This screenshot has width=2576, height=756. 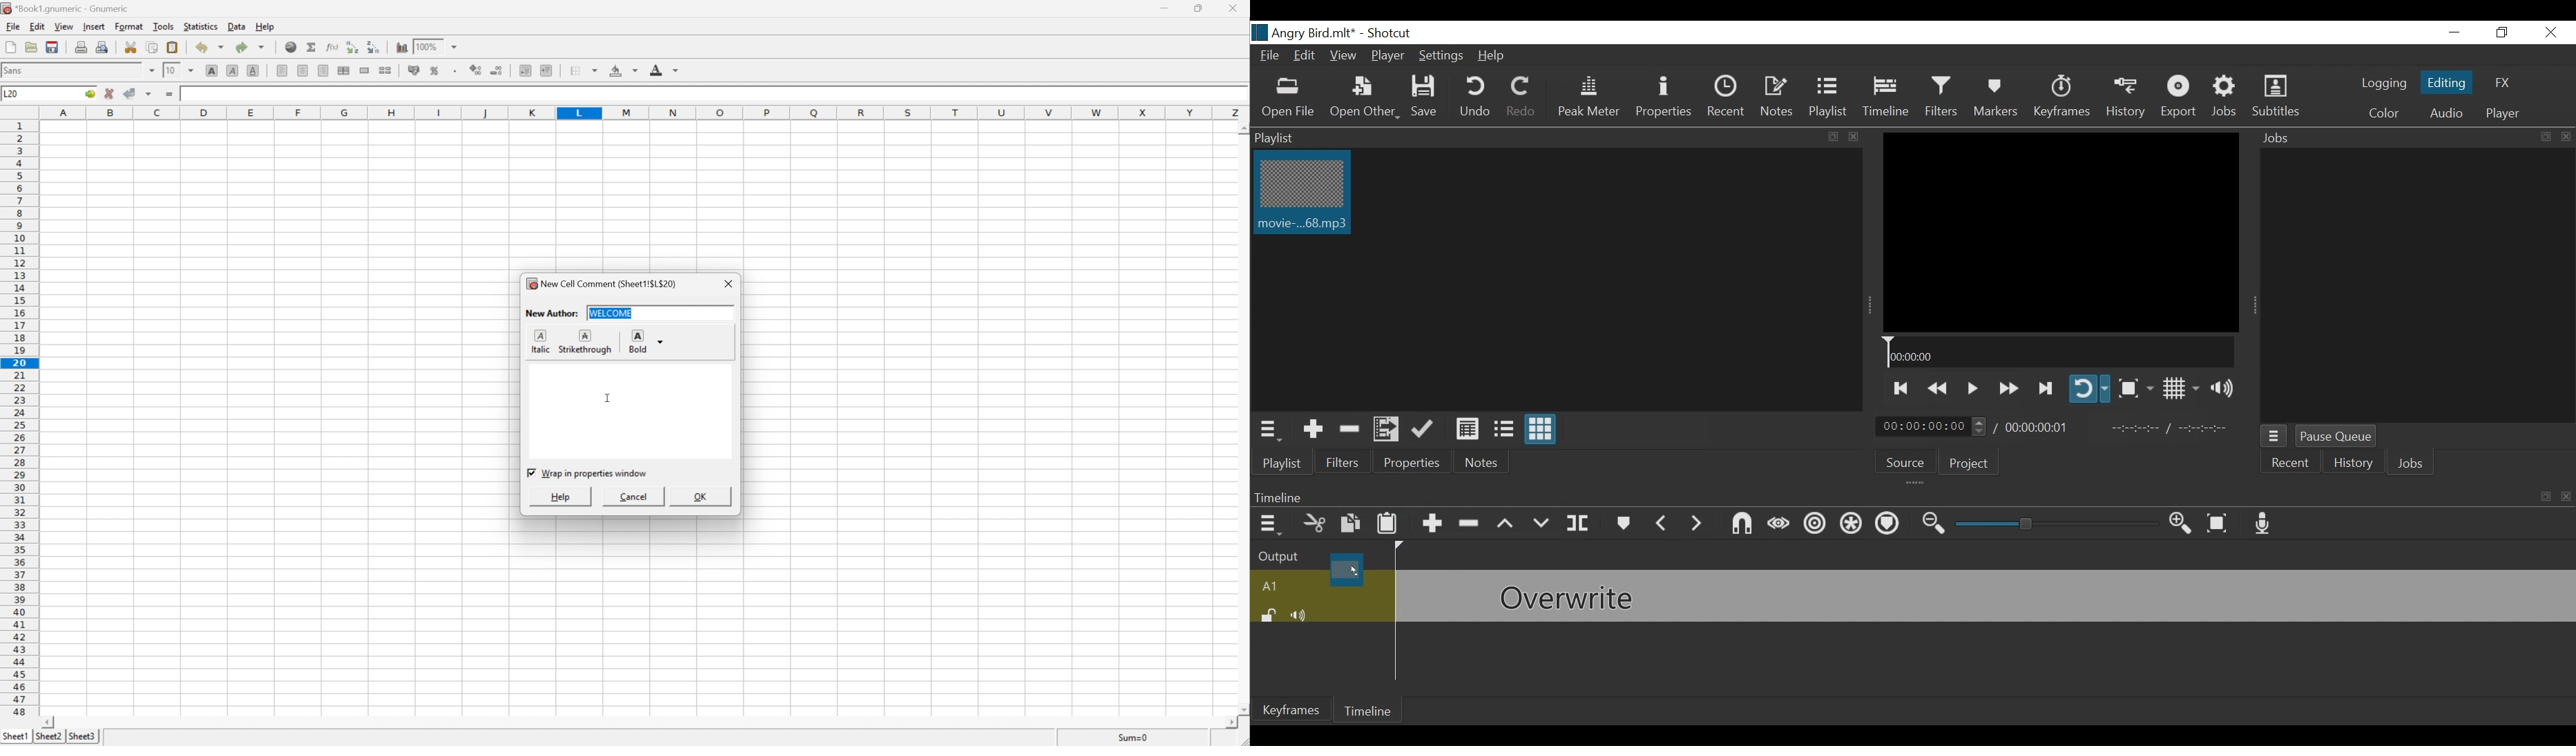 I want to click on Undo, so click(x=1475, y=97).